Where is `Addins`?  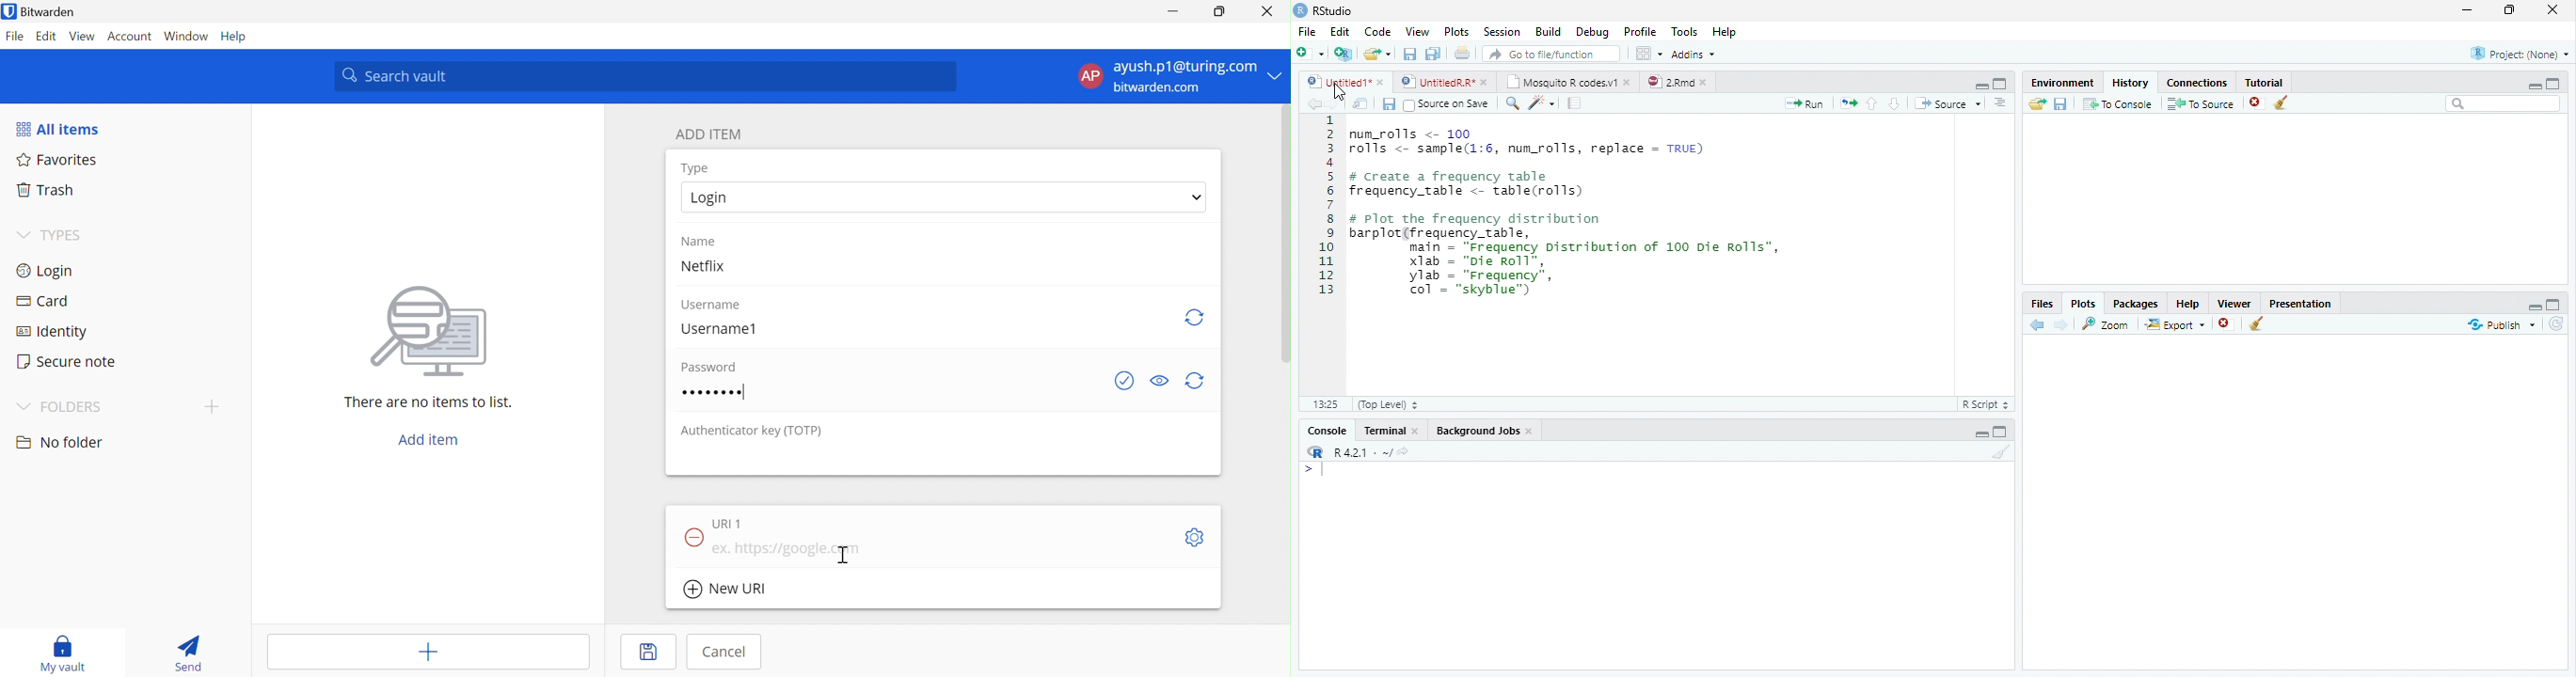 Addins is located at coordinates (1696, 53).